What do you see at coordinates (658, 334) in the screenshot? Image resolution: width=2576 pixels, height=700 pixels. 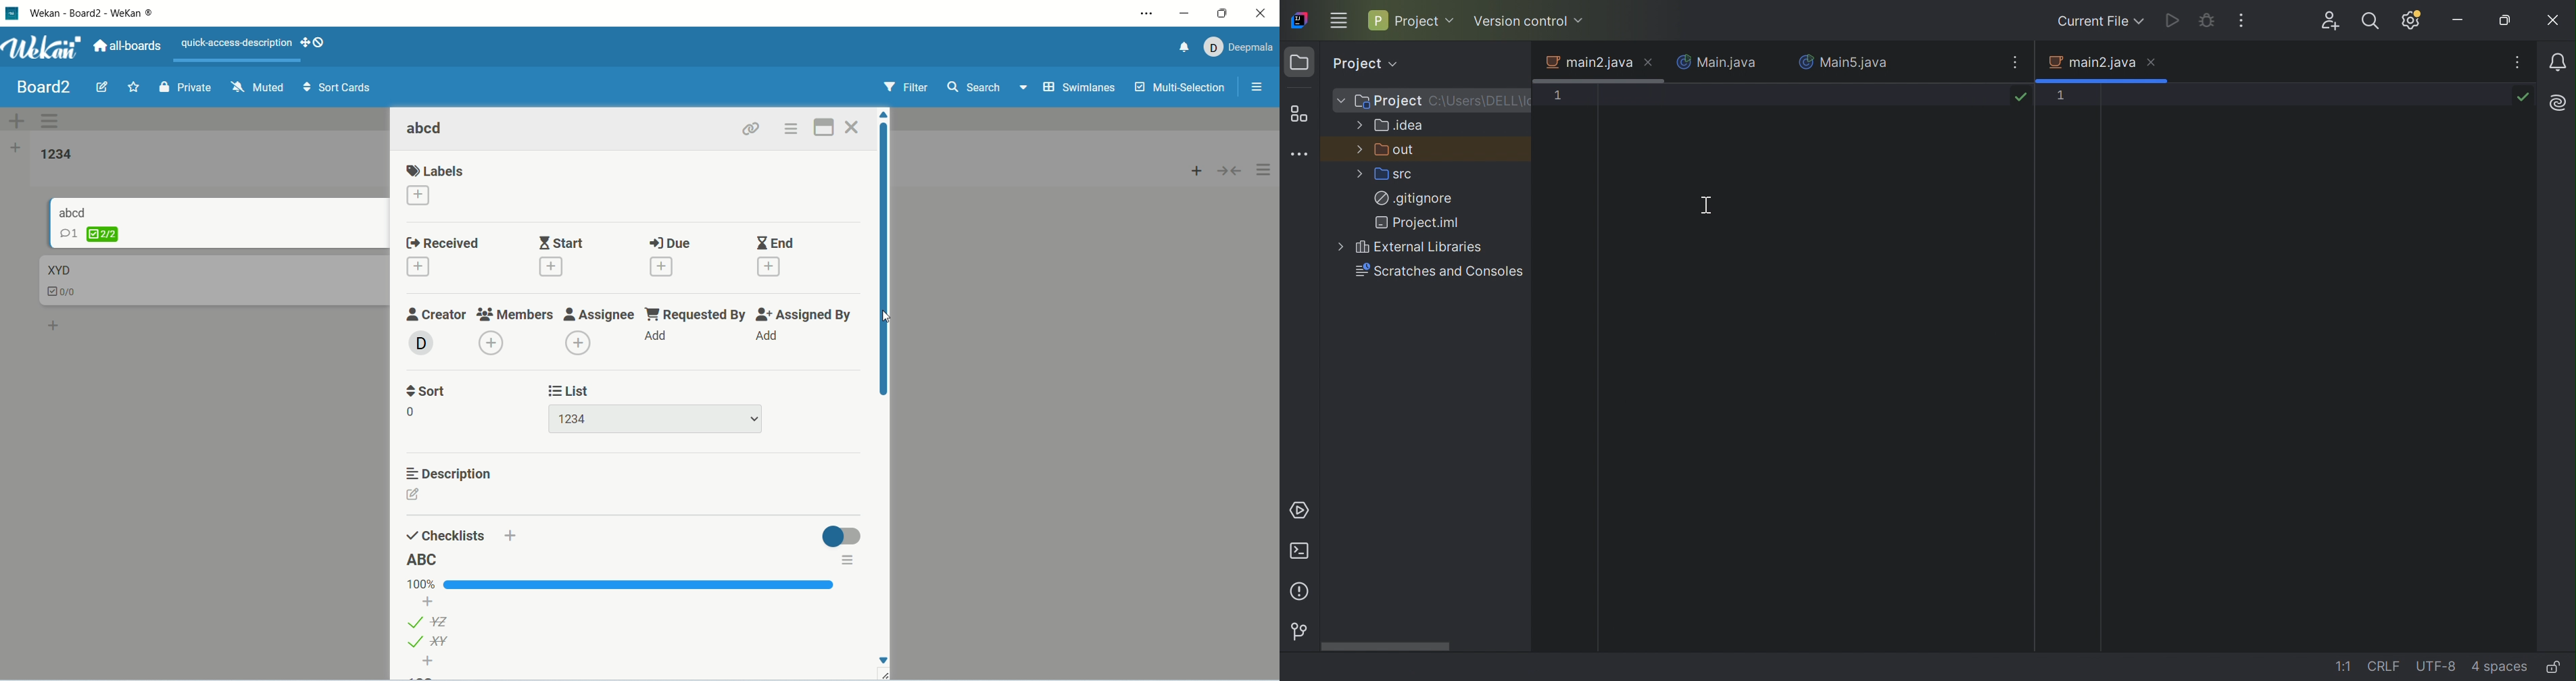 I see `add` at bounding box center [658, 334].